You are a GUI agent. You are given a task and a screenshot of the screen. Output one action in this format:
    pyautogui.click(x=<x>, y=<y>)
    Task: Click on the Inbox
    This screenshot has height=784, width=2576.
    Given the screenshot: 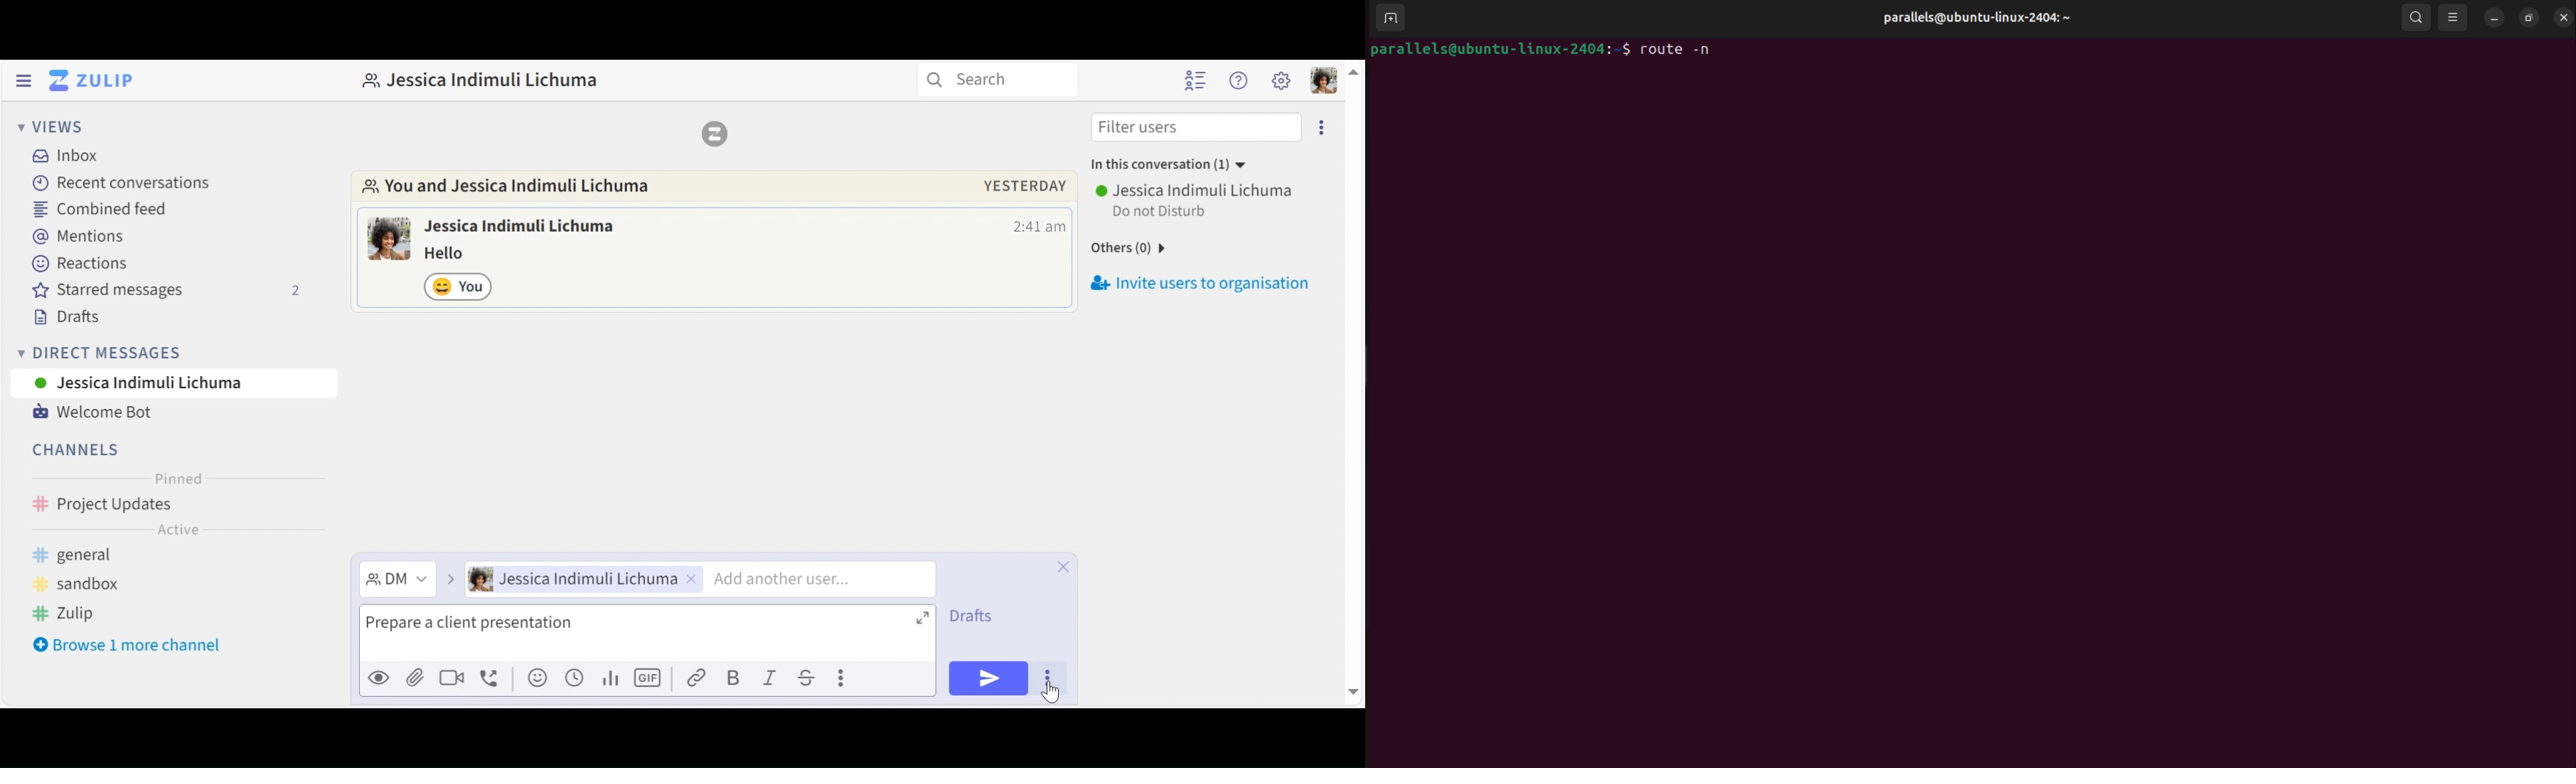 What is the action you would take?
    pyautogui.click(x=66, y=155)
    